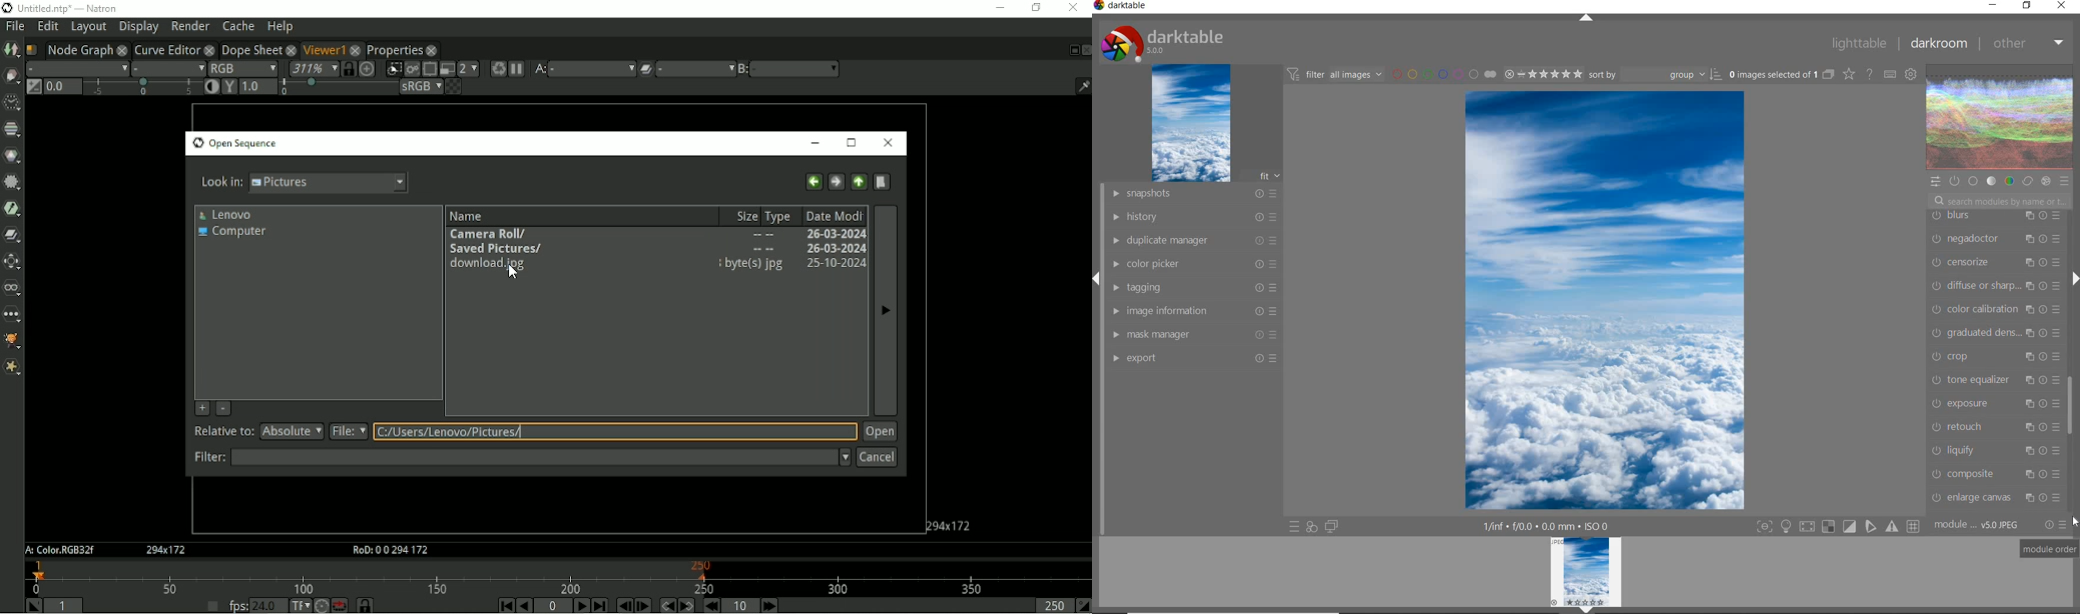 This screenshot has width=2100, height=616. I want to click on HISTORY, so click(1193, 216).